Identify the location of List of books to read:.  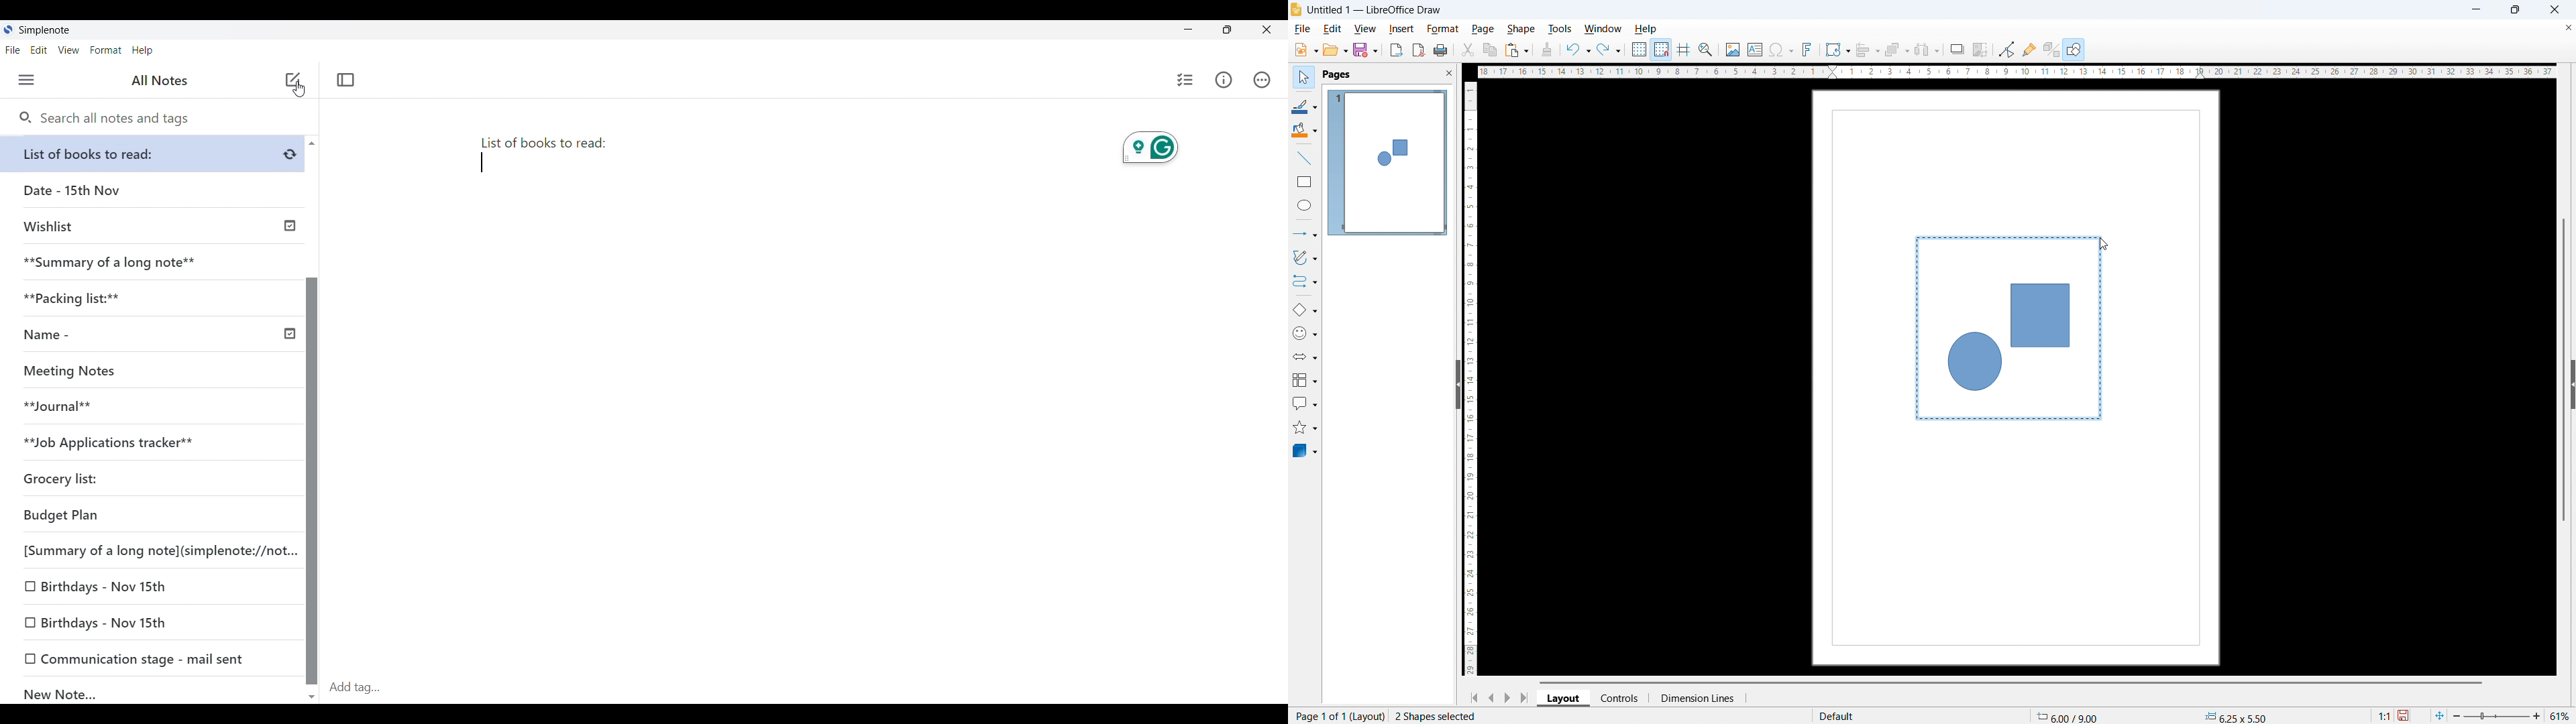
(156, 154).